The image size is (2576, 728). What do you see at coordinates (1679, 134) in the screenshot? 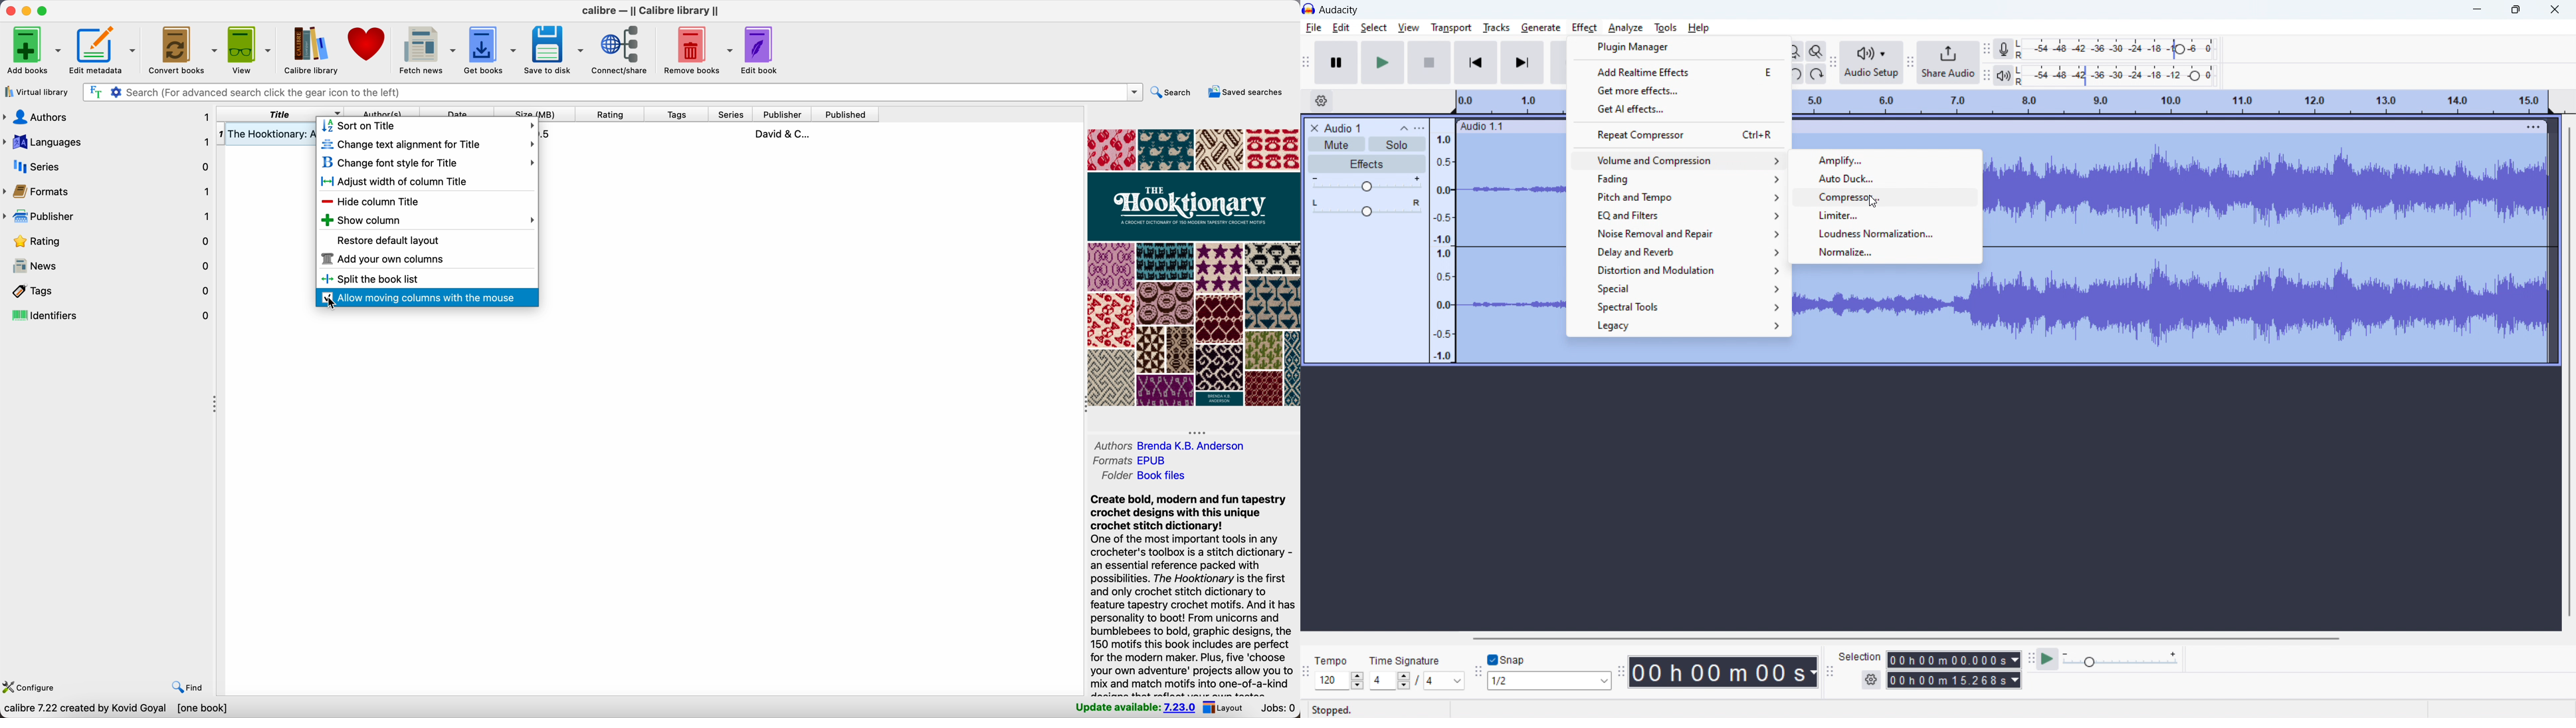
I see `repeat compressor  Ctrl+R` at bounding box center [1679, 134].